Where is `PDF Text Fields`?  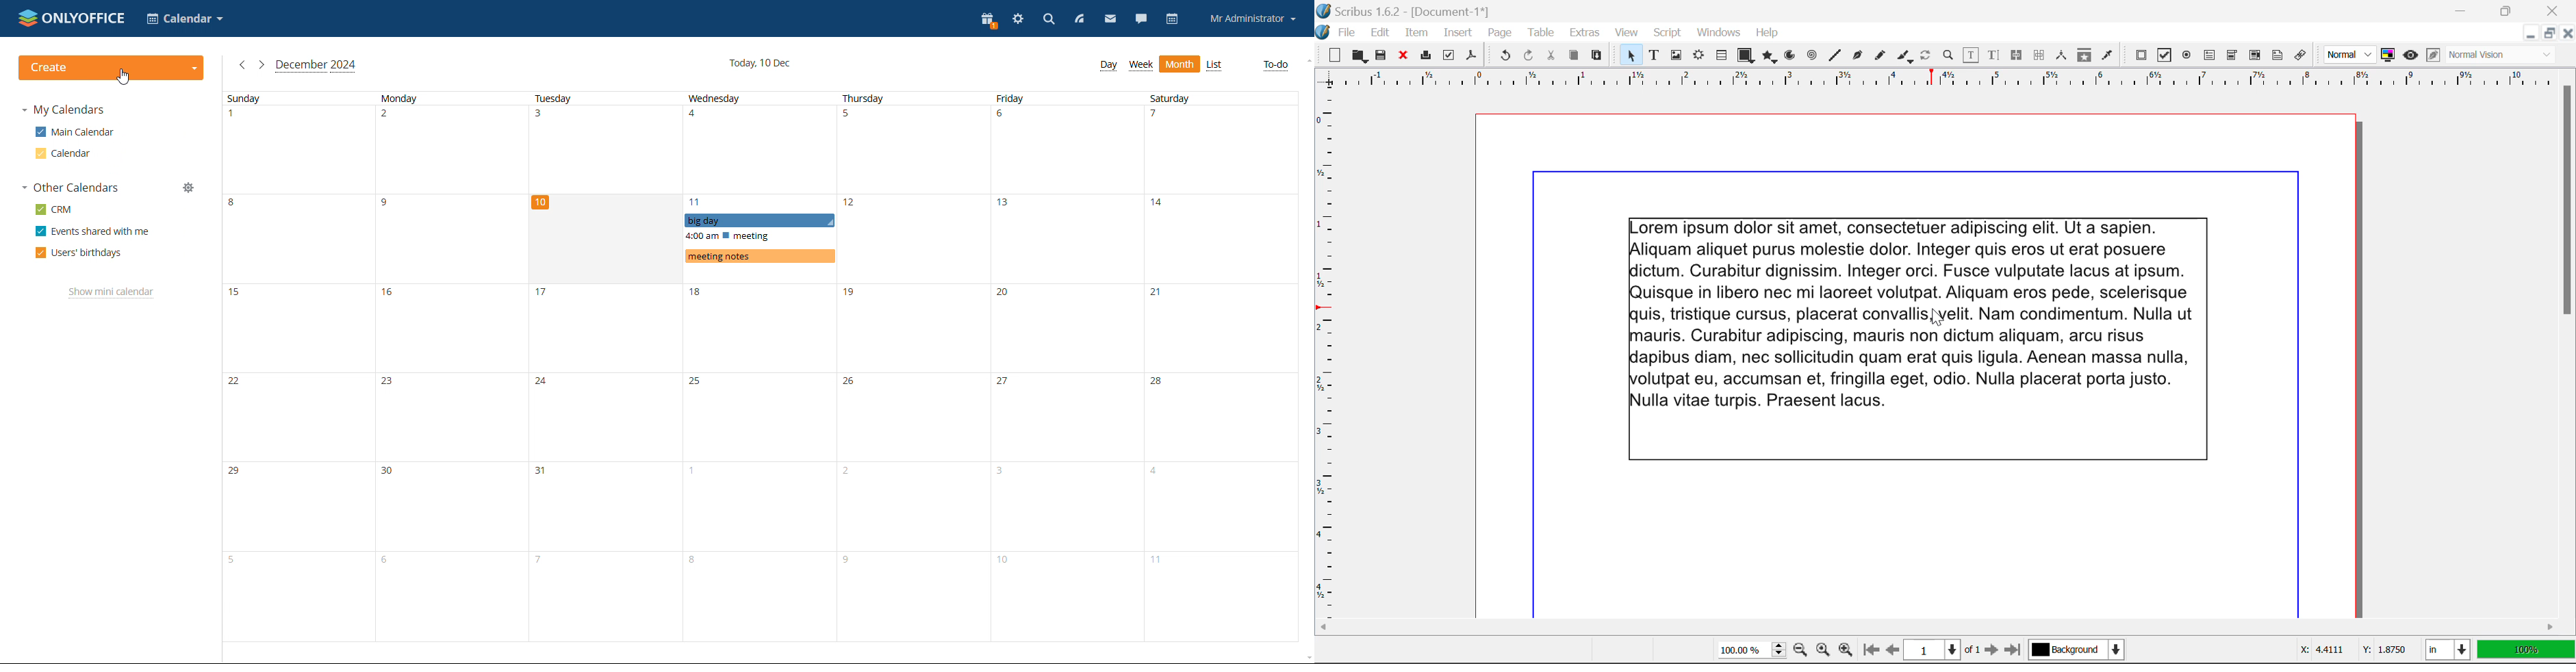 PDF Text Fields is located at coordinates (2210, 55).